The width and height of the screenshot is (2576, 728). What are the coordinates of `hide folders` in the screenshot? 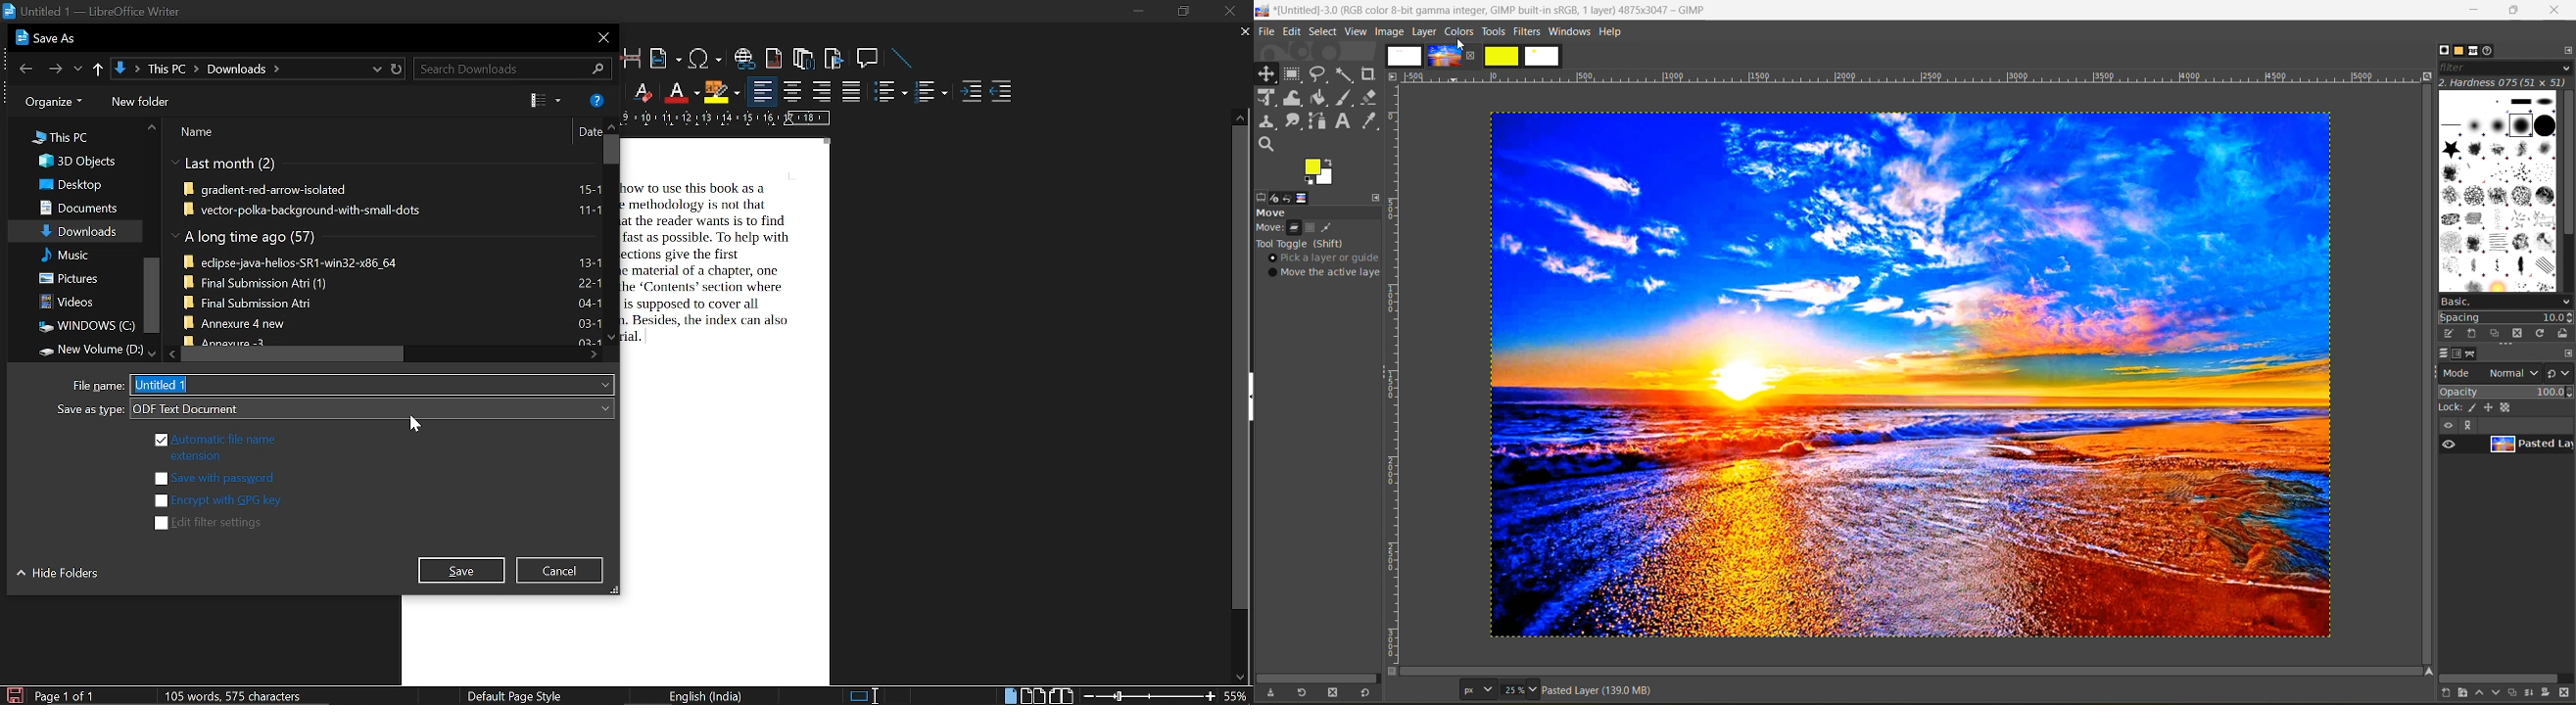 It's located at (61, 577).